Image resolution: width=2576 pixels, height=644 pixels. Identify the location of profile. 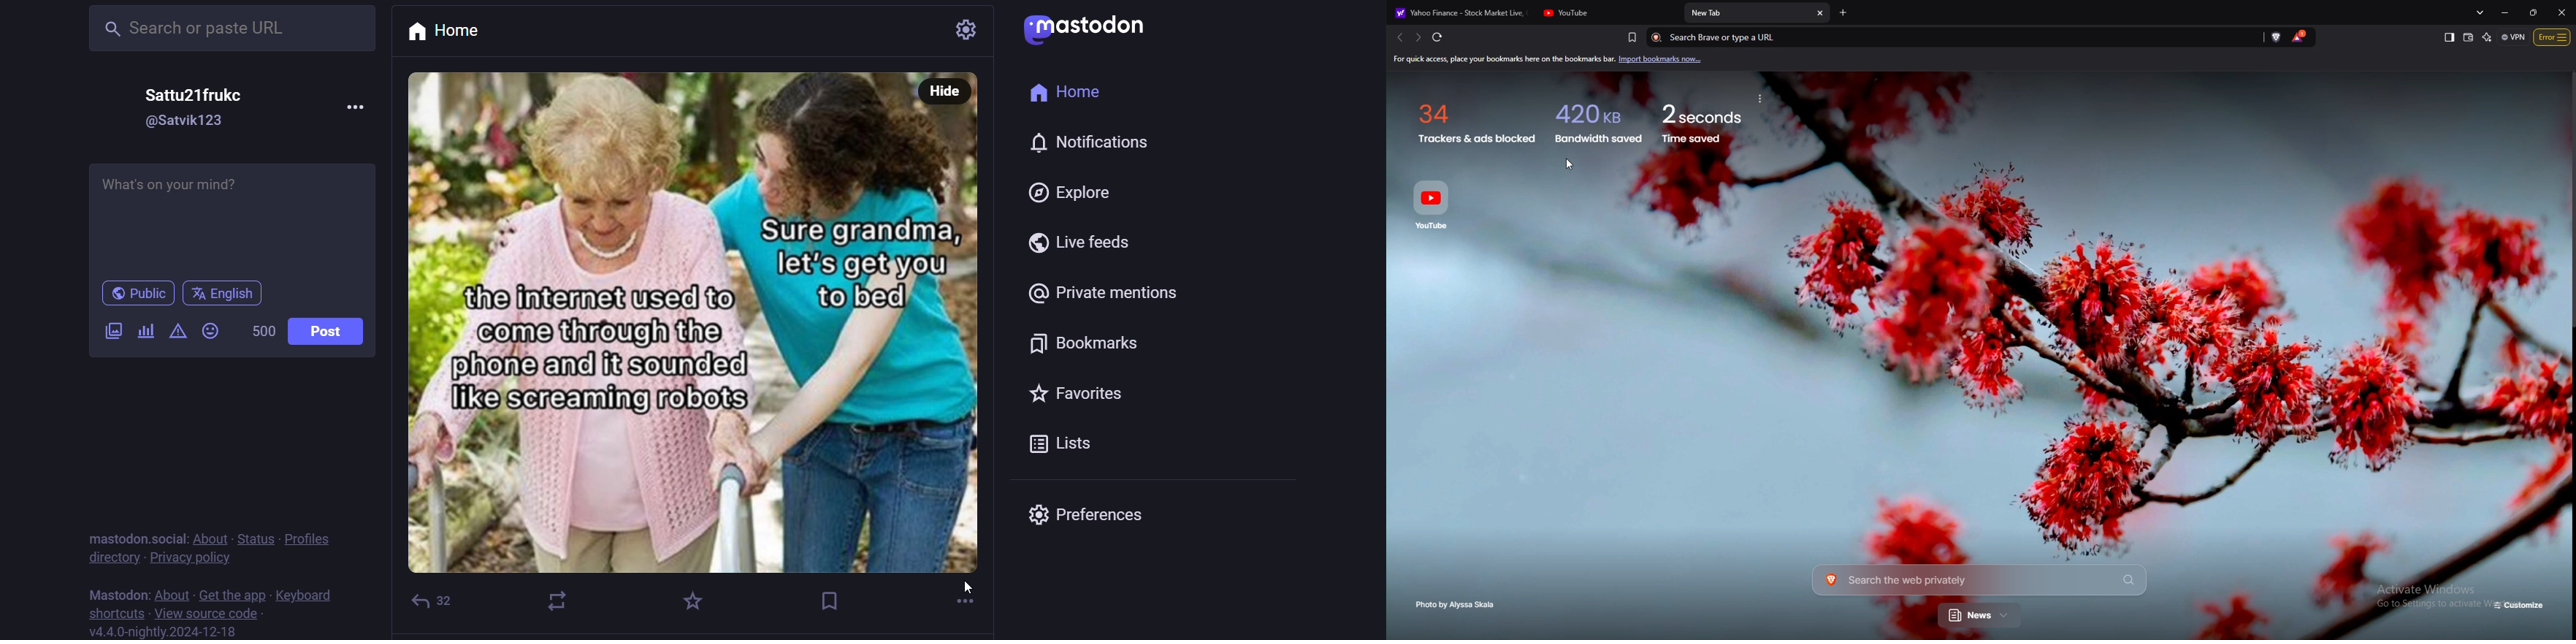
(315, 537).